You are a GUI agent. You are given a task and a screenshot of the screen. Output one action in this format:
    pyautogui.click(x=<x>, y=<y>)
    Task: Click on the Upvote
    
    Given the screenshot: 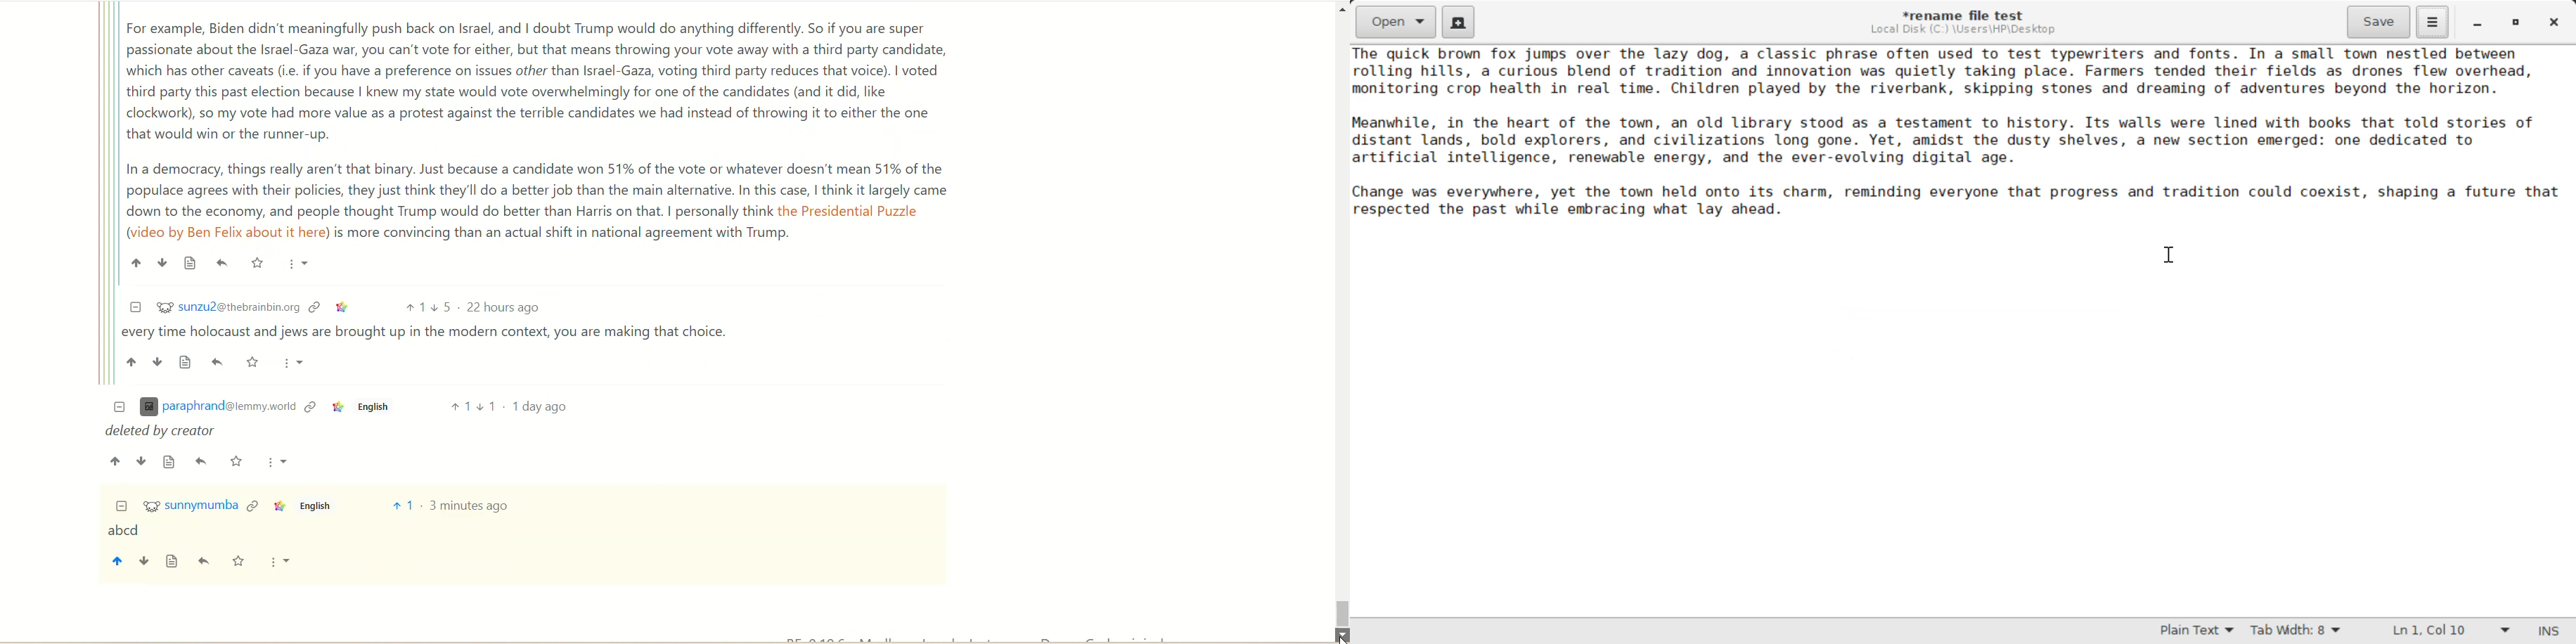 What is the action you would take?
    pyautogui.click(x=137, y=263)
    